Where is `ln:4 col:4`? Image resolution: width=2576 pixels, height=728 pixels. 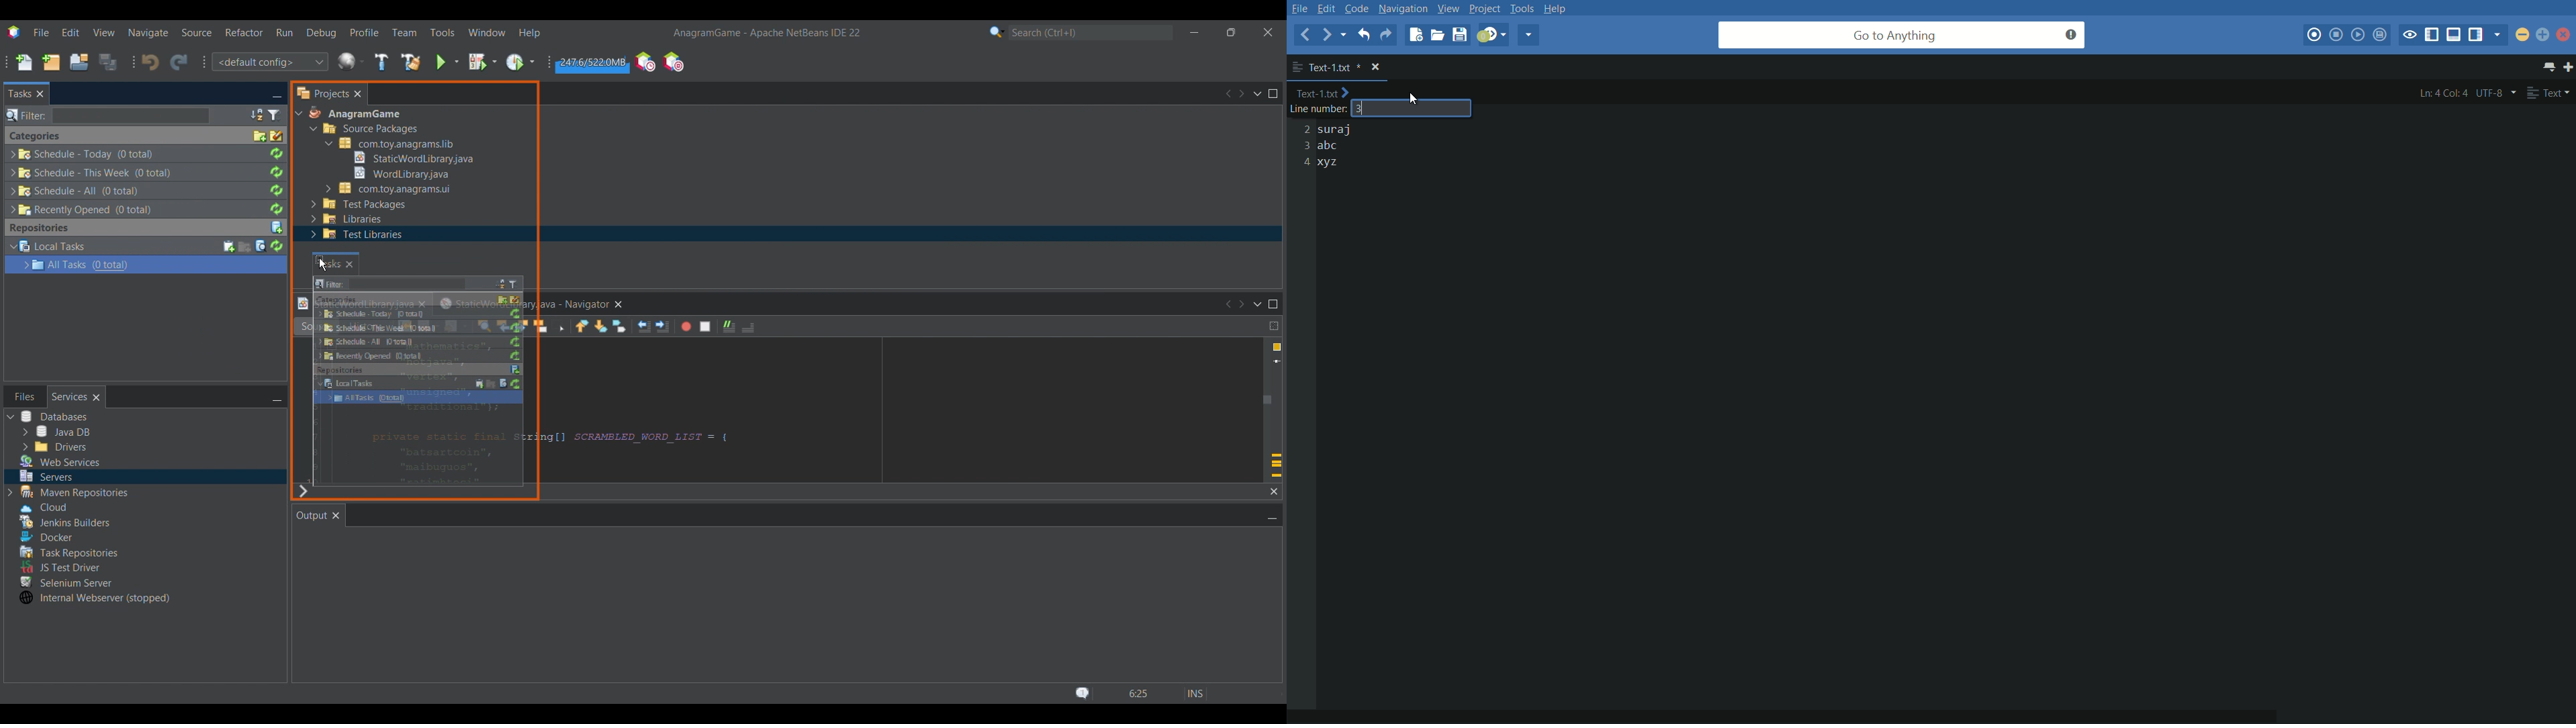
ln:4 col:4 is located at coordinates (2443, 93).